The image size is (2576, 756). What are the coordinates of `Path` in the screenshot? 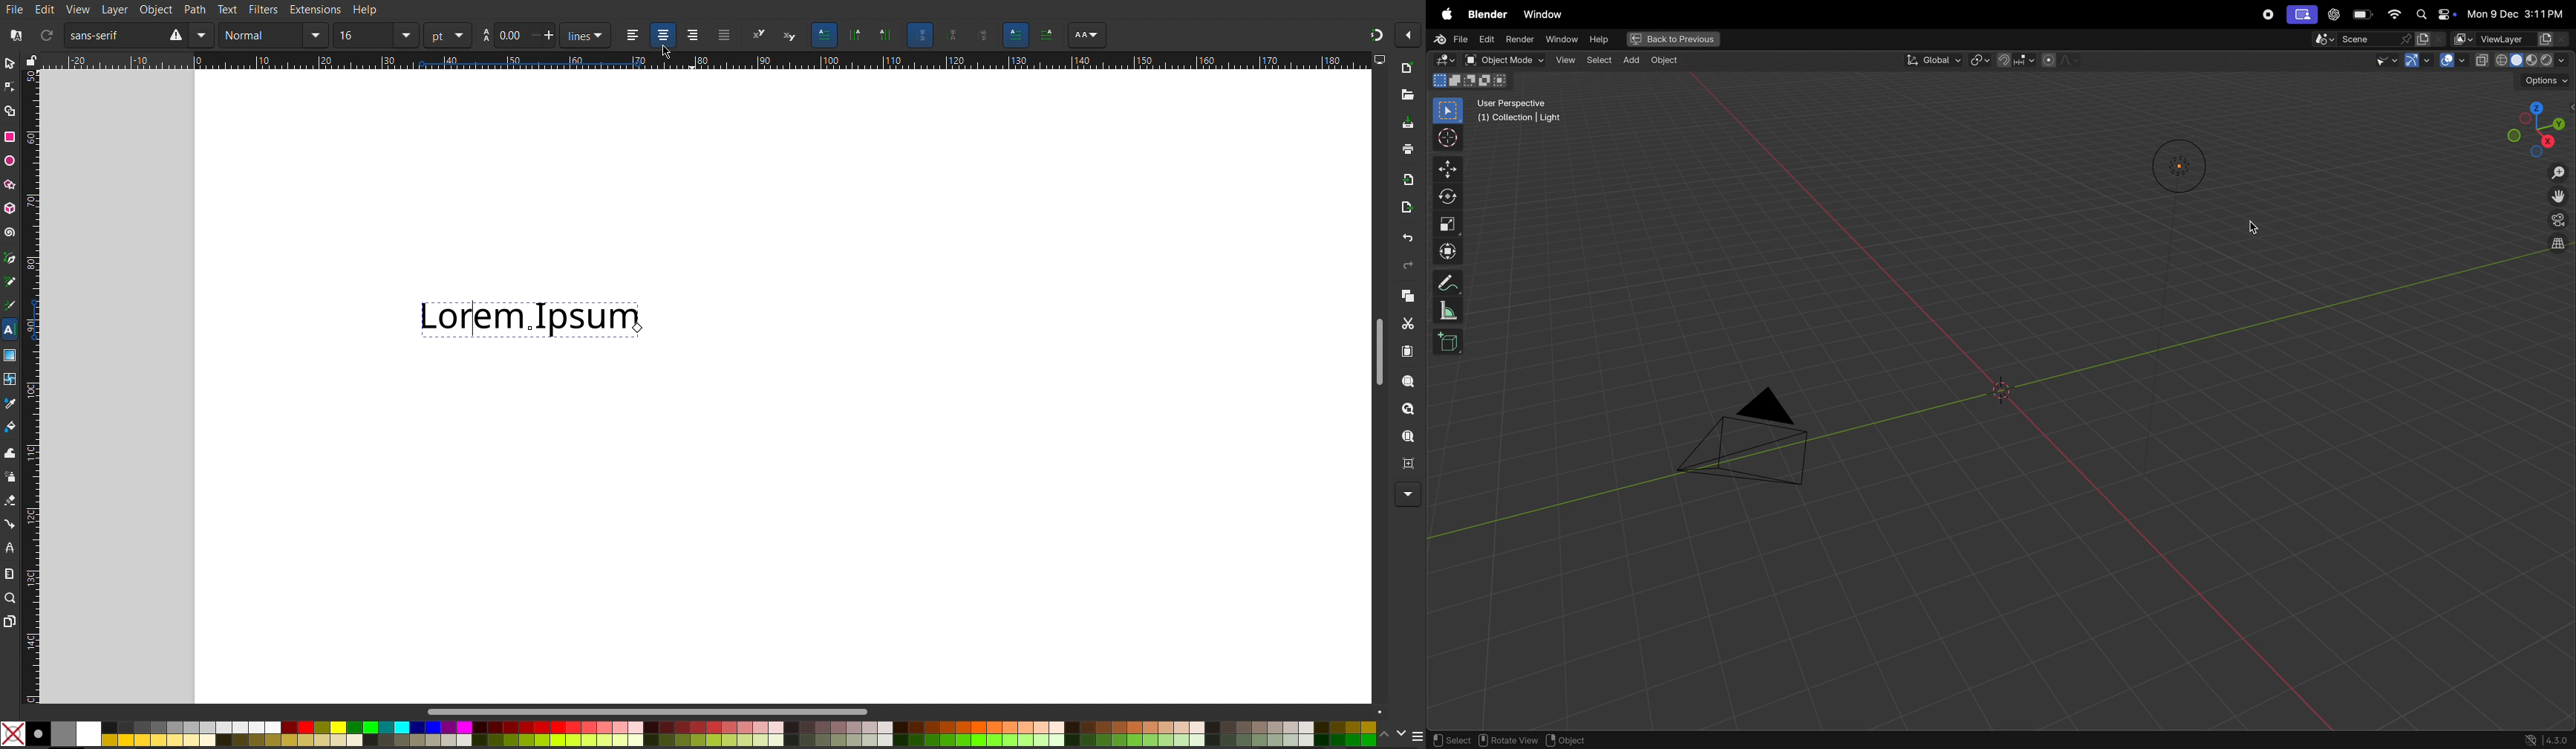 It's located at (195, 10).